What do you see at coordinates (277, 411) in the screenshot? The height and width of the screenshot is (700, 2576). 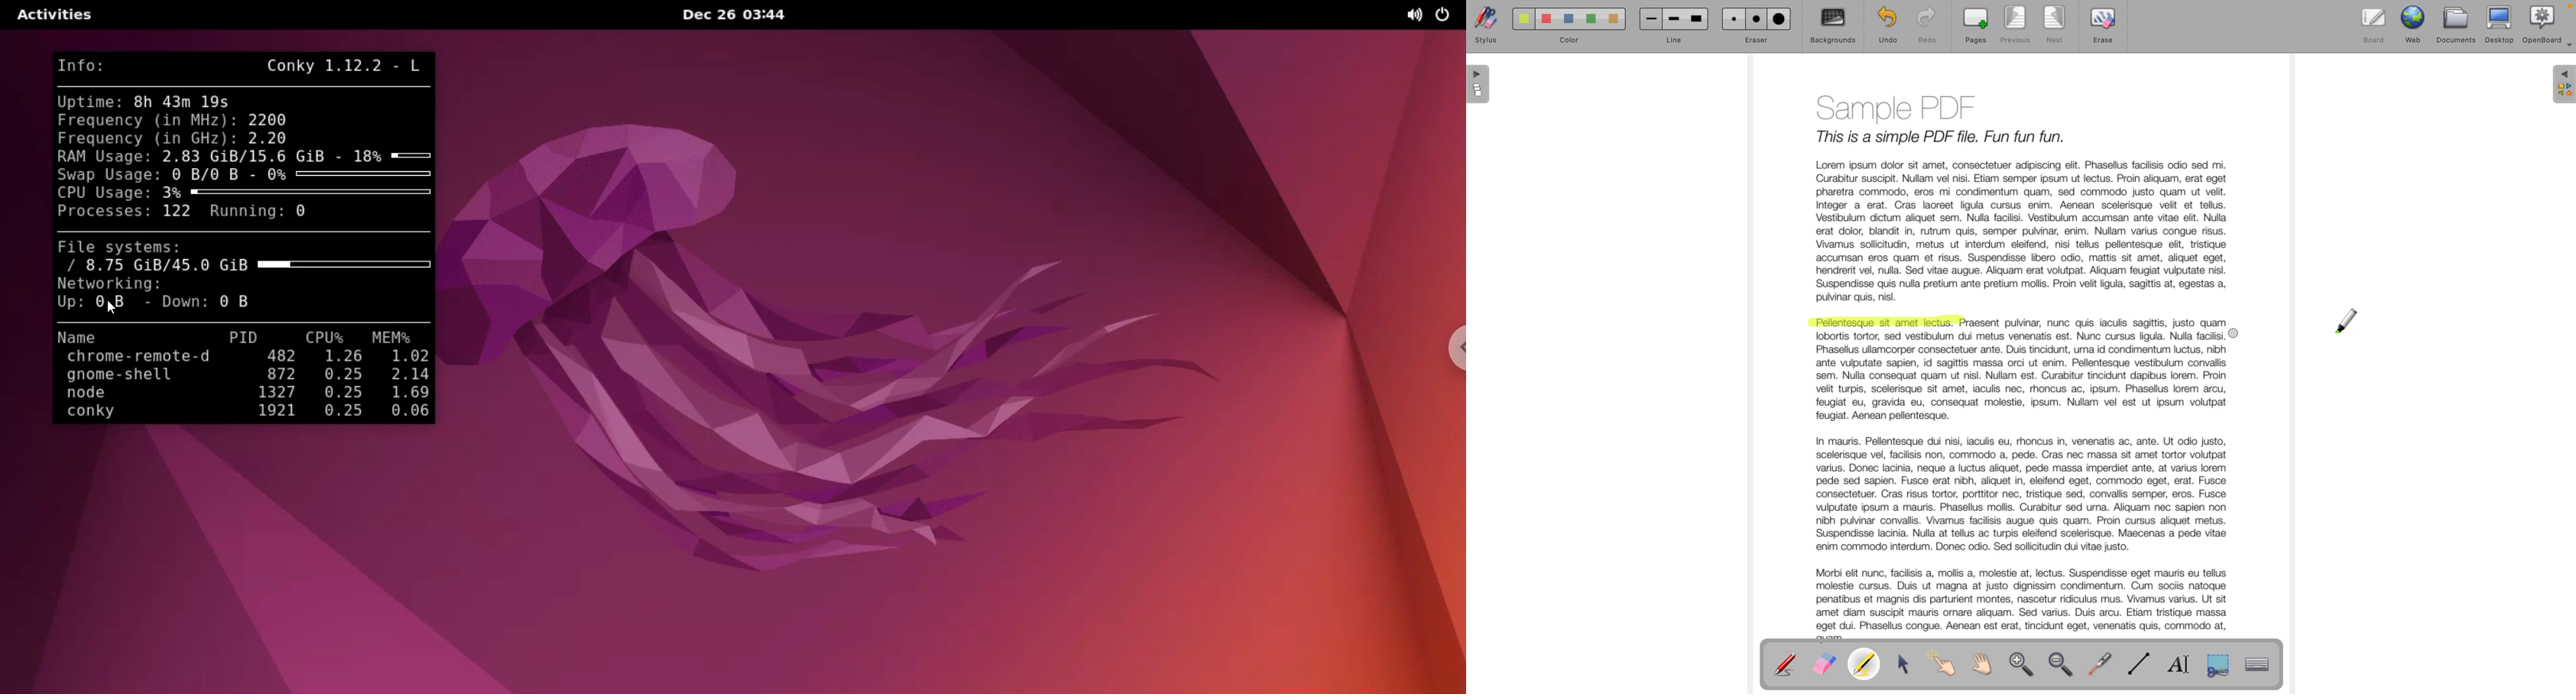 I see `1921` at bounding box center [277, 411].